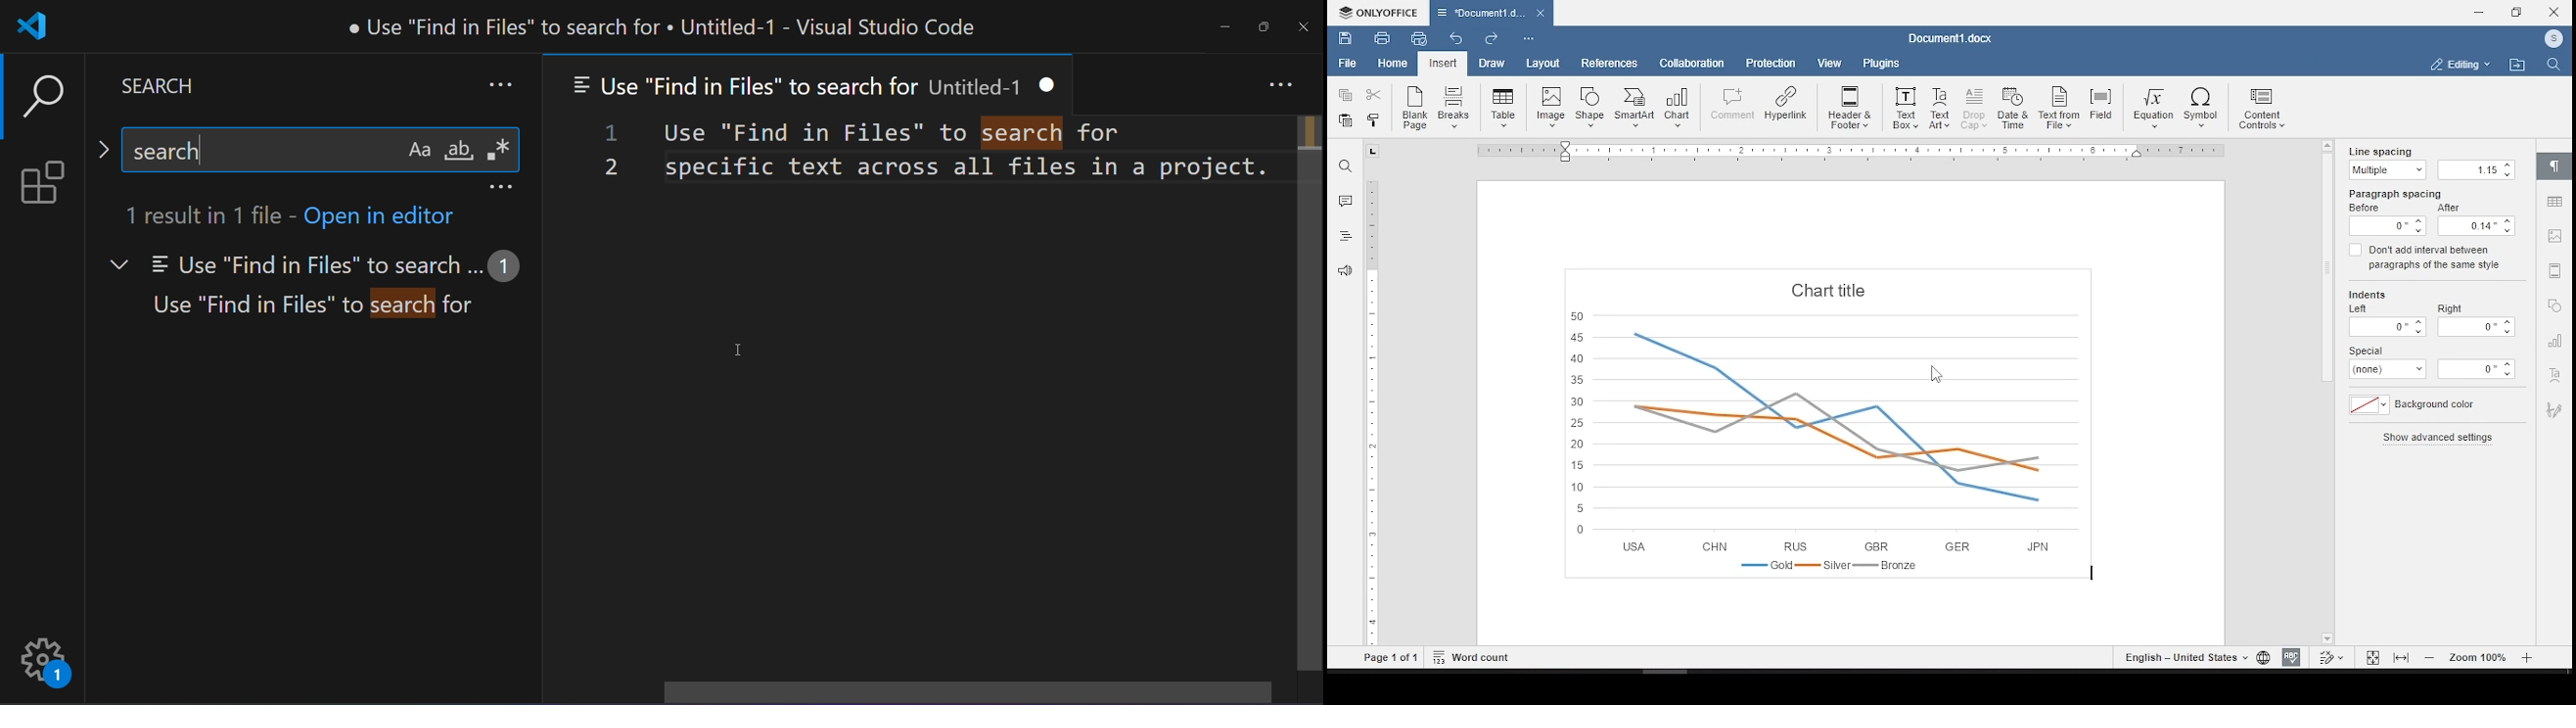 The width and height of the screenshot is (2576, 728). What do you see at coordinates (2104, 107) in the screenshot?
I see `field` at bounding box center [2104, 107].